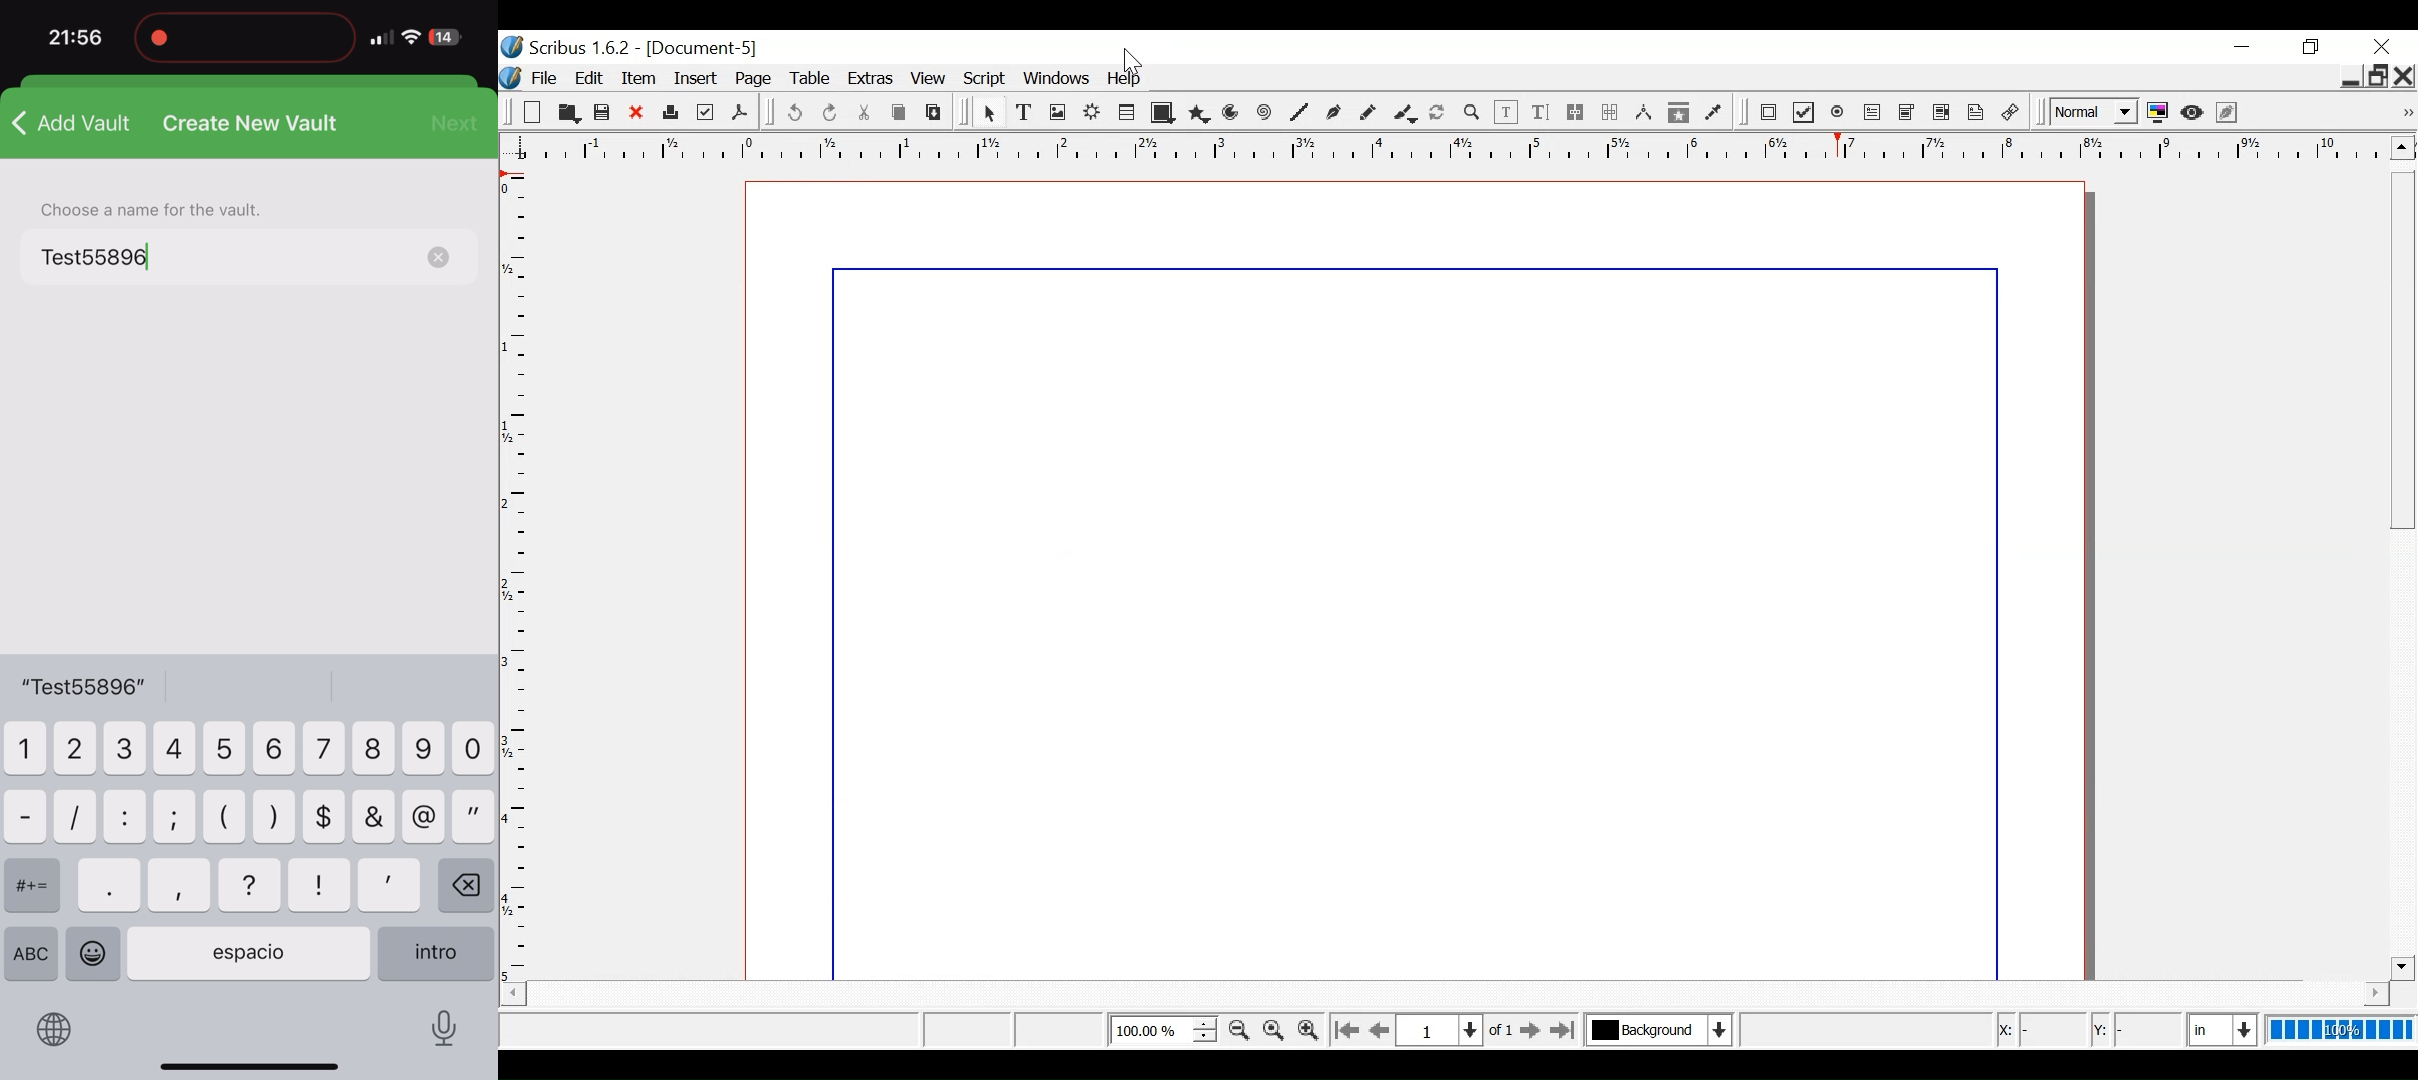 The width and height of the screenshot is (2436, 1092). I want to click on Item, so click(641, 78).